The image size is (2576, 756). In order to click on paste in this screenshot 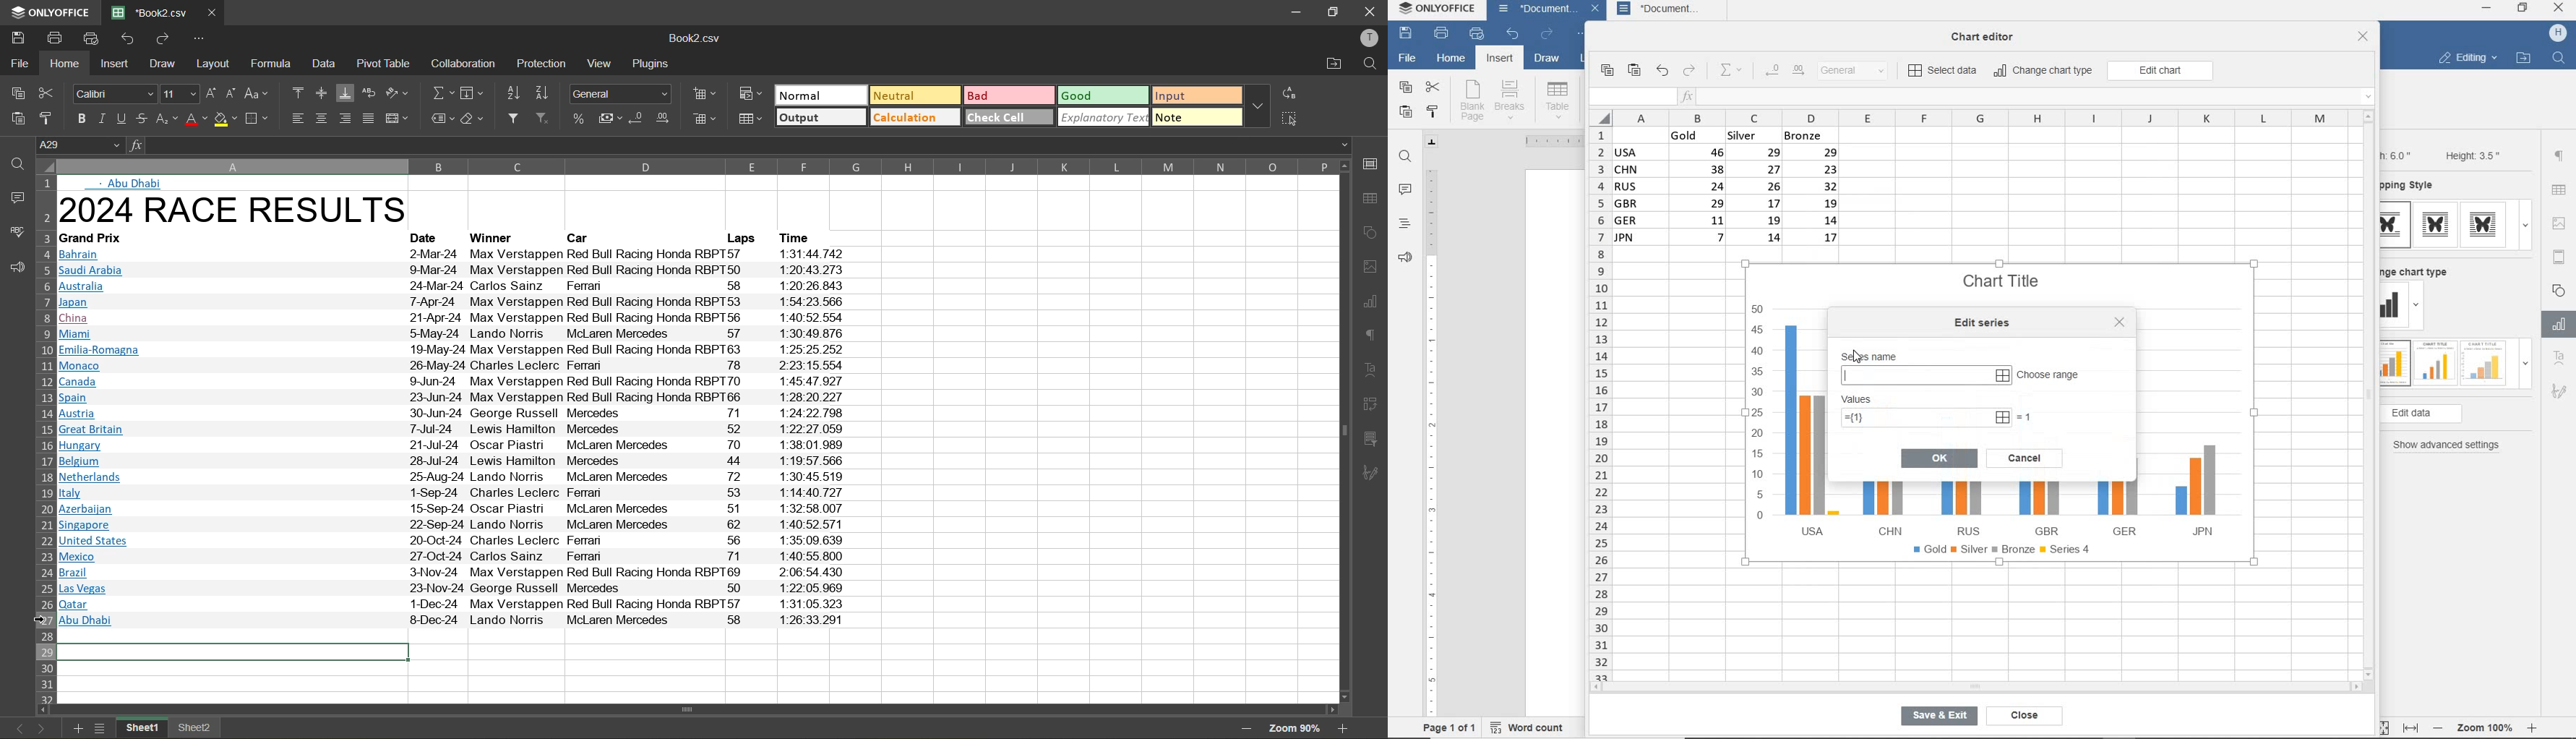, I will do `click(1635, 71)`.